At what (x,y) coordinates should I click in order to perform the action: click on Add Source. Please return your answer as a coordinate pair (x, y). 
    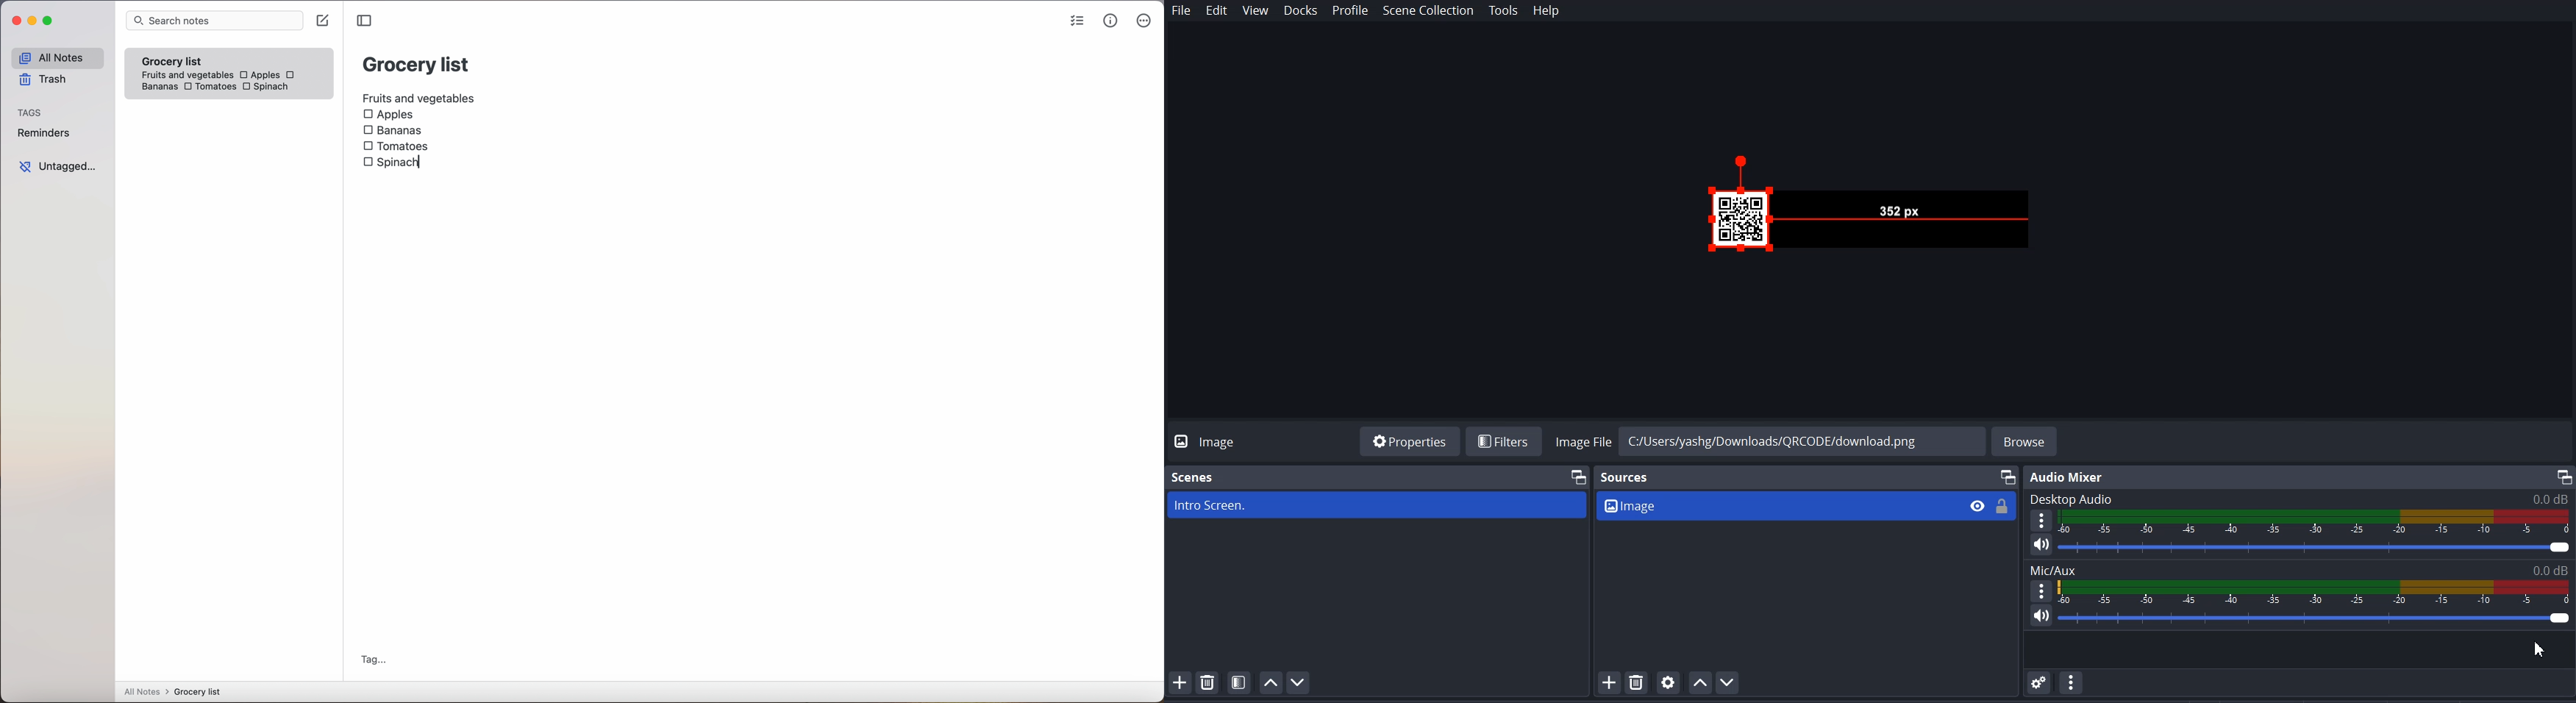
    Looking at the image, I should click on (1609, 682).